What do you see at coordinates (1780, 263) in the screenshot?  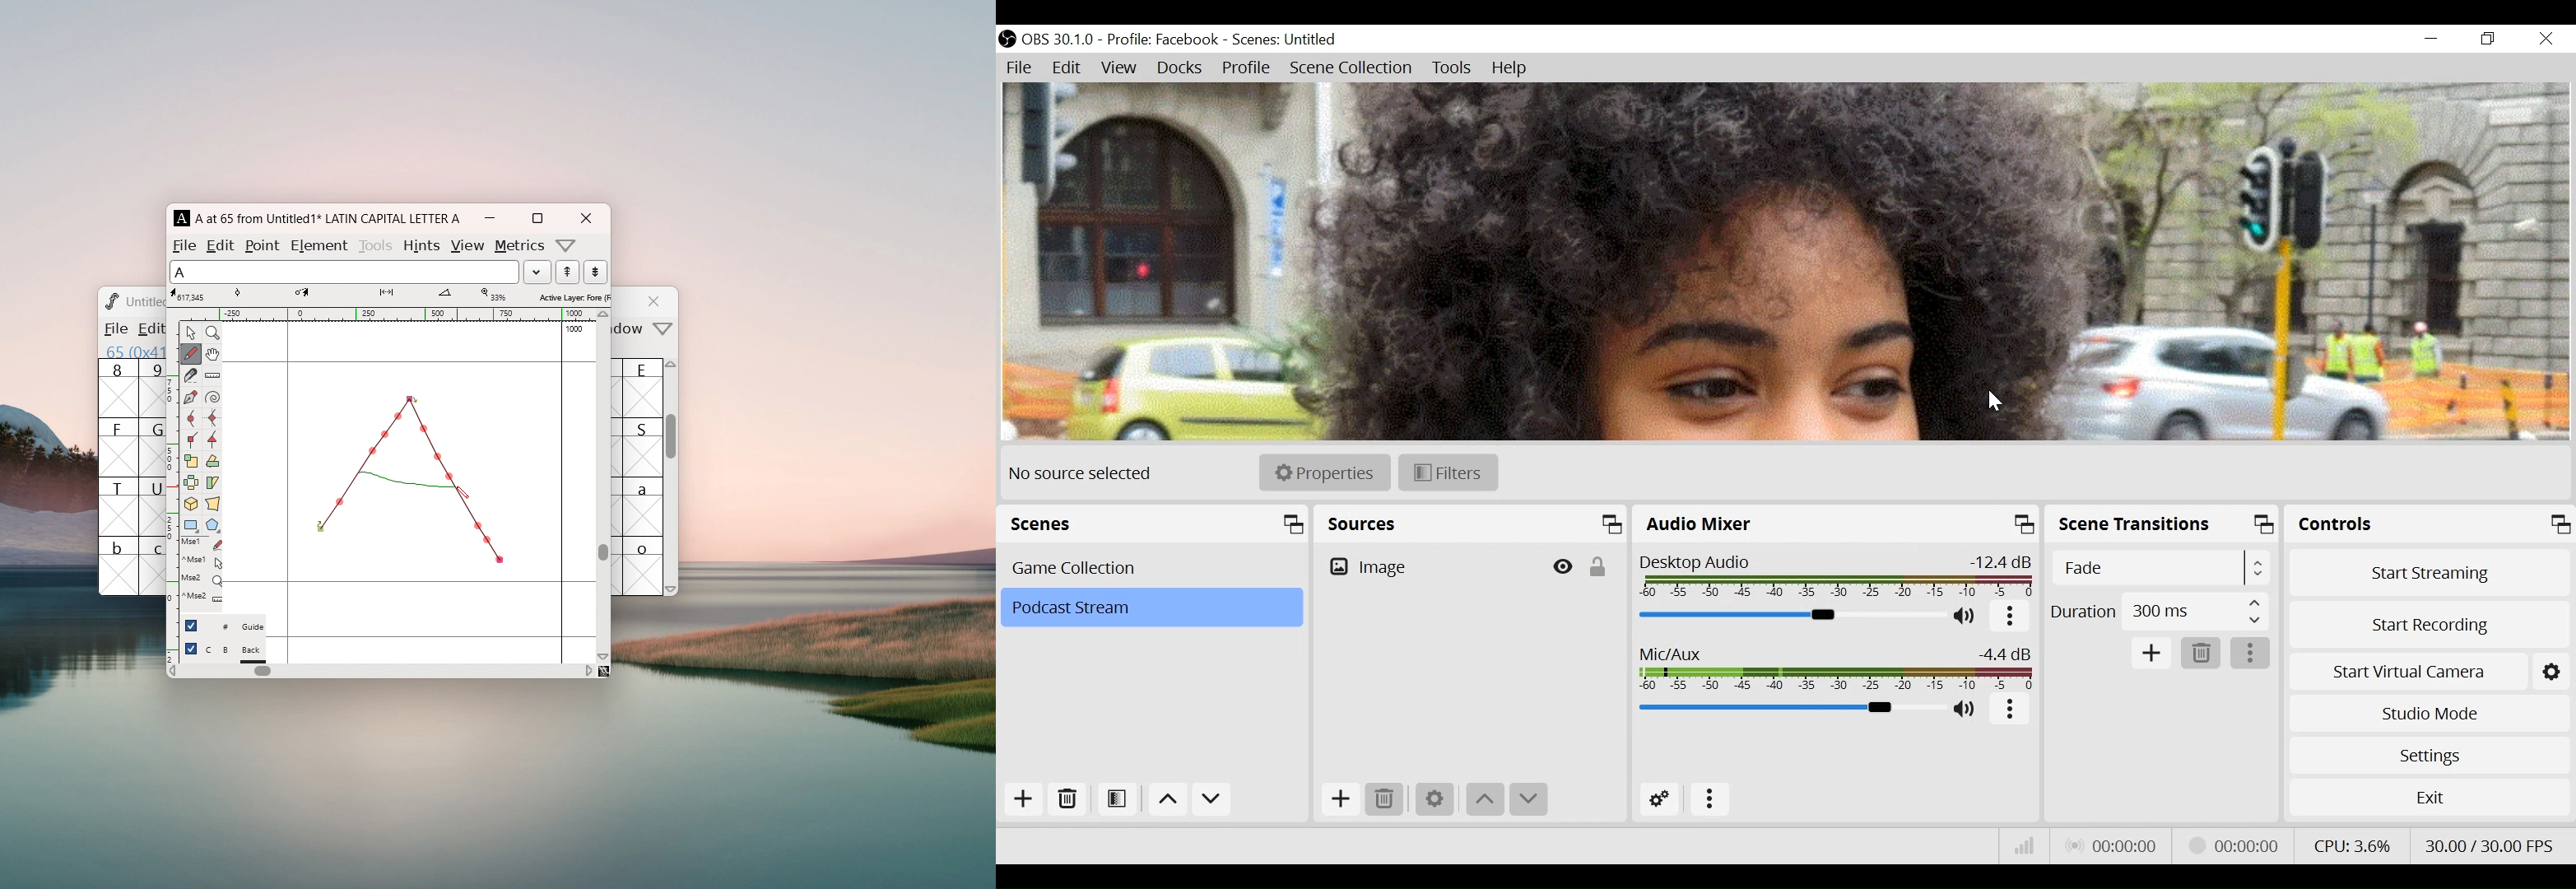 I see `Preview` at bounding box center [1780, 263].